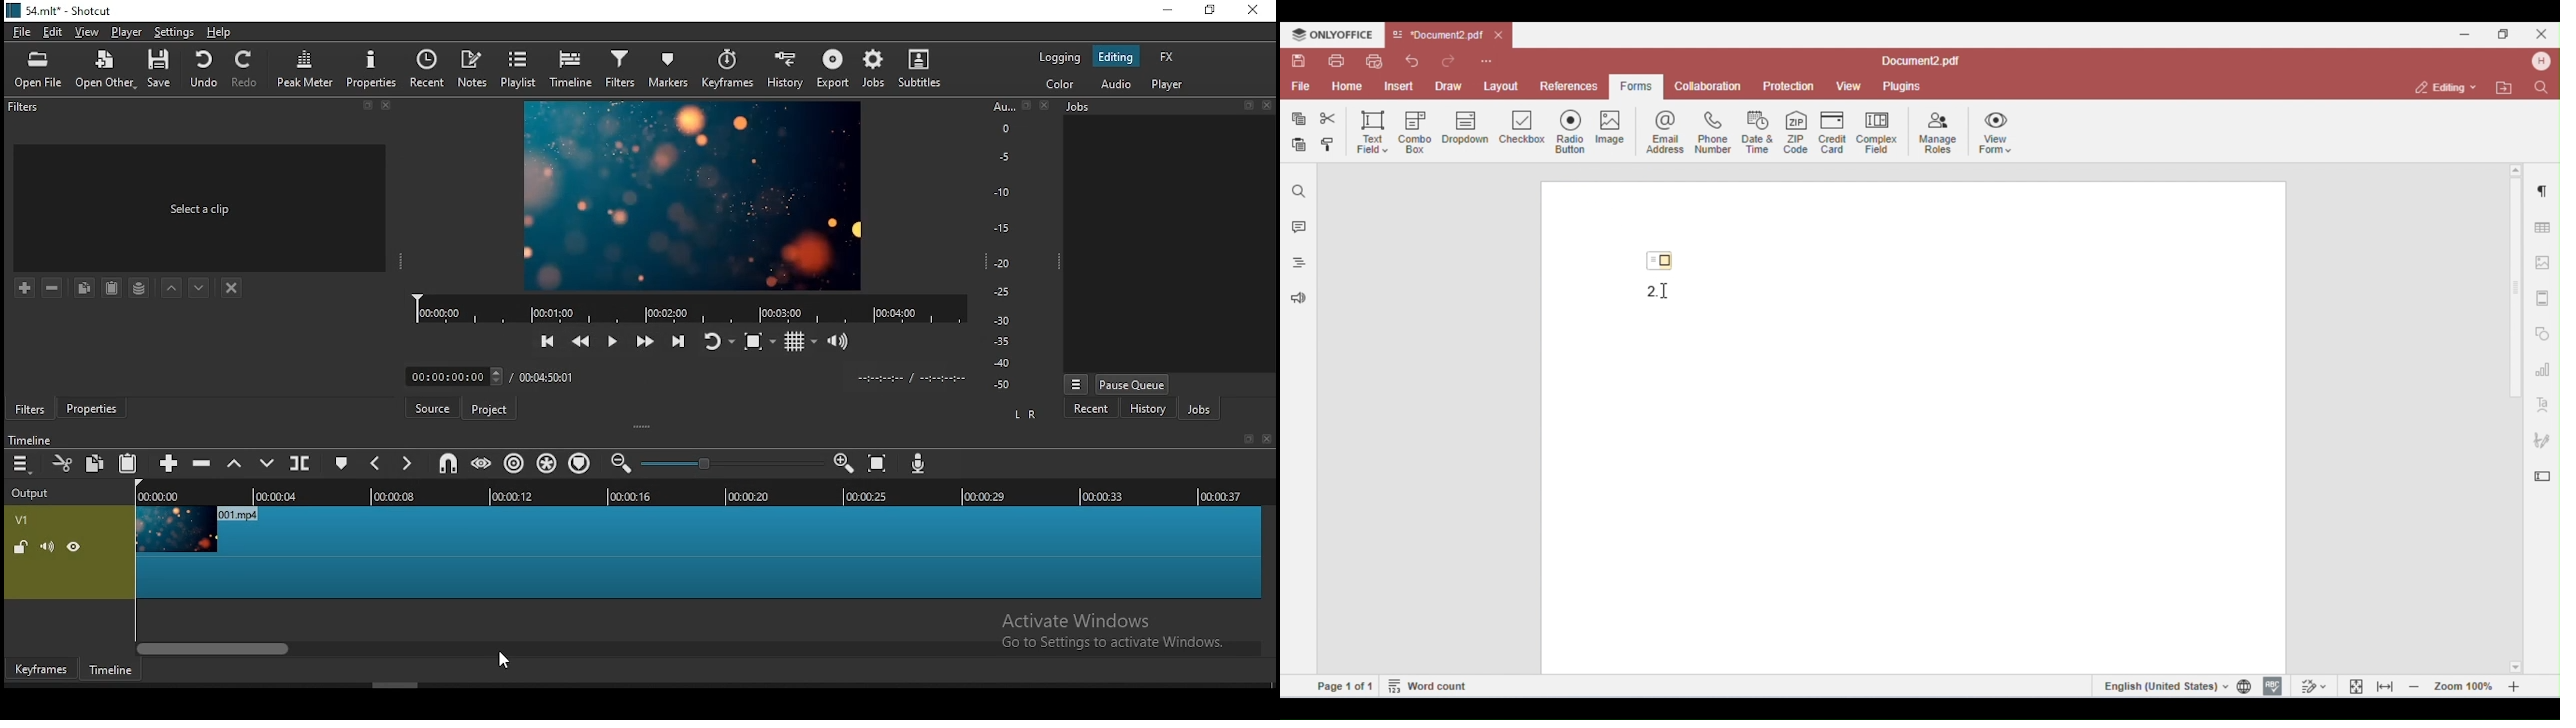 Image resolution: width=2576 pixels, height=728 pixels. I want to click on color, so click(1059, 83).